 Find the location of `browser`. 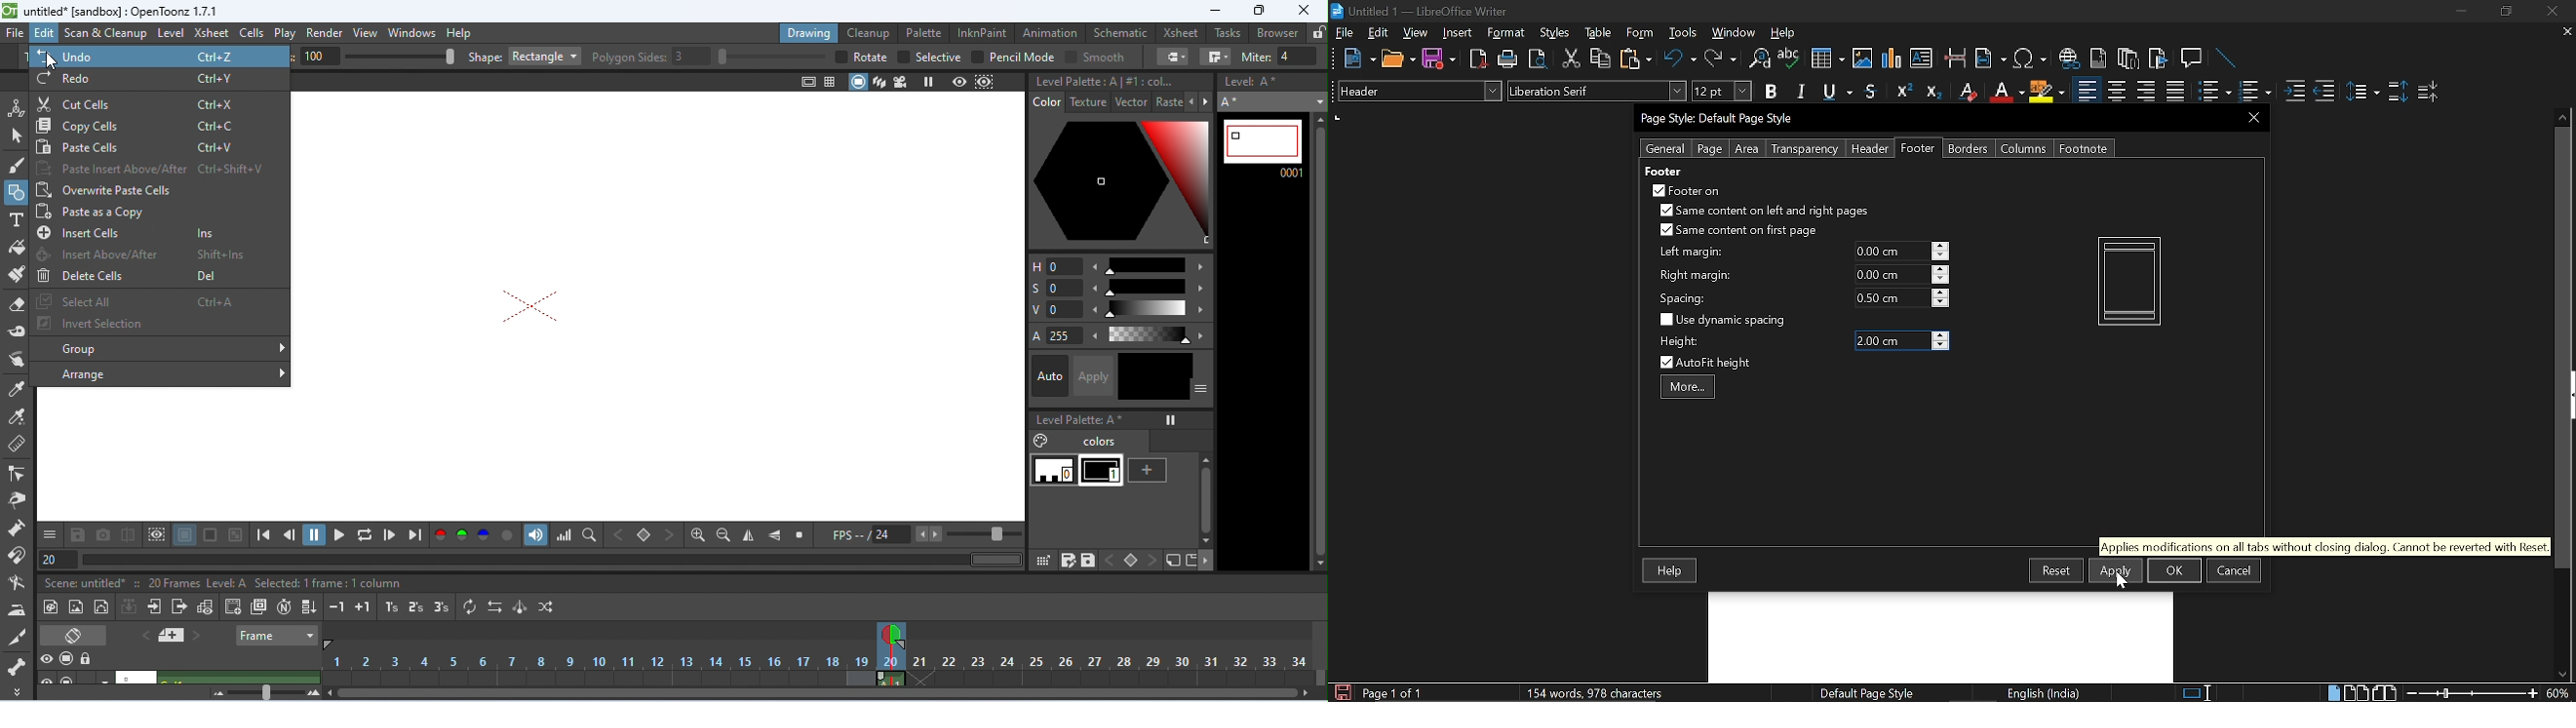

browser is located at coordinates (1279, 33).